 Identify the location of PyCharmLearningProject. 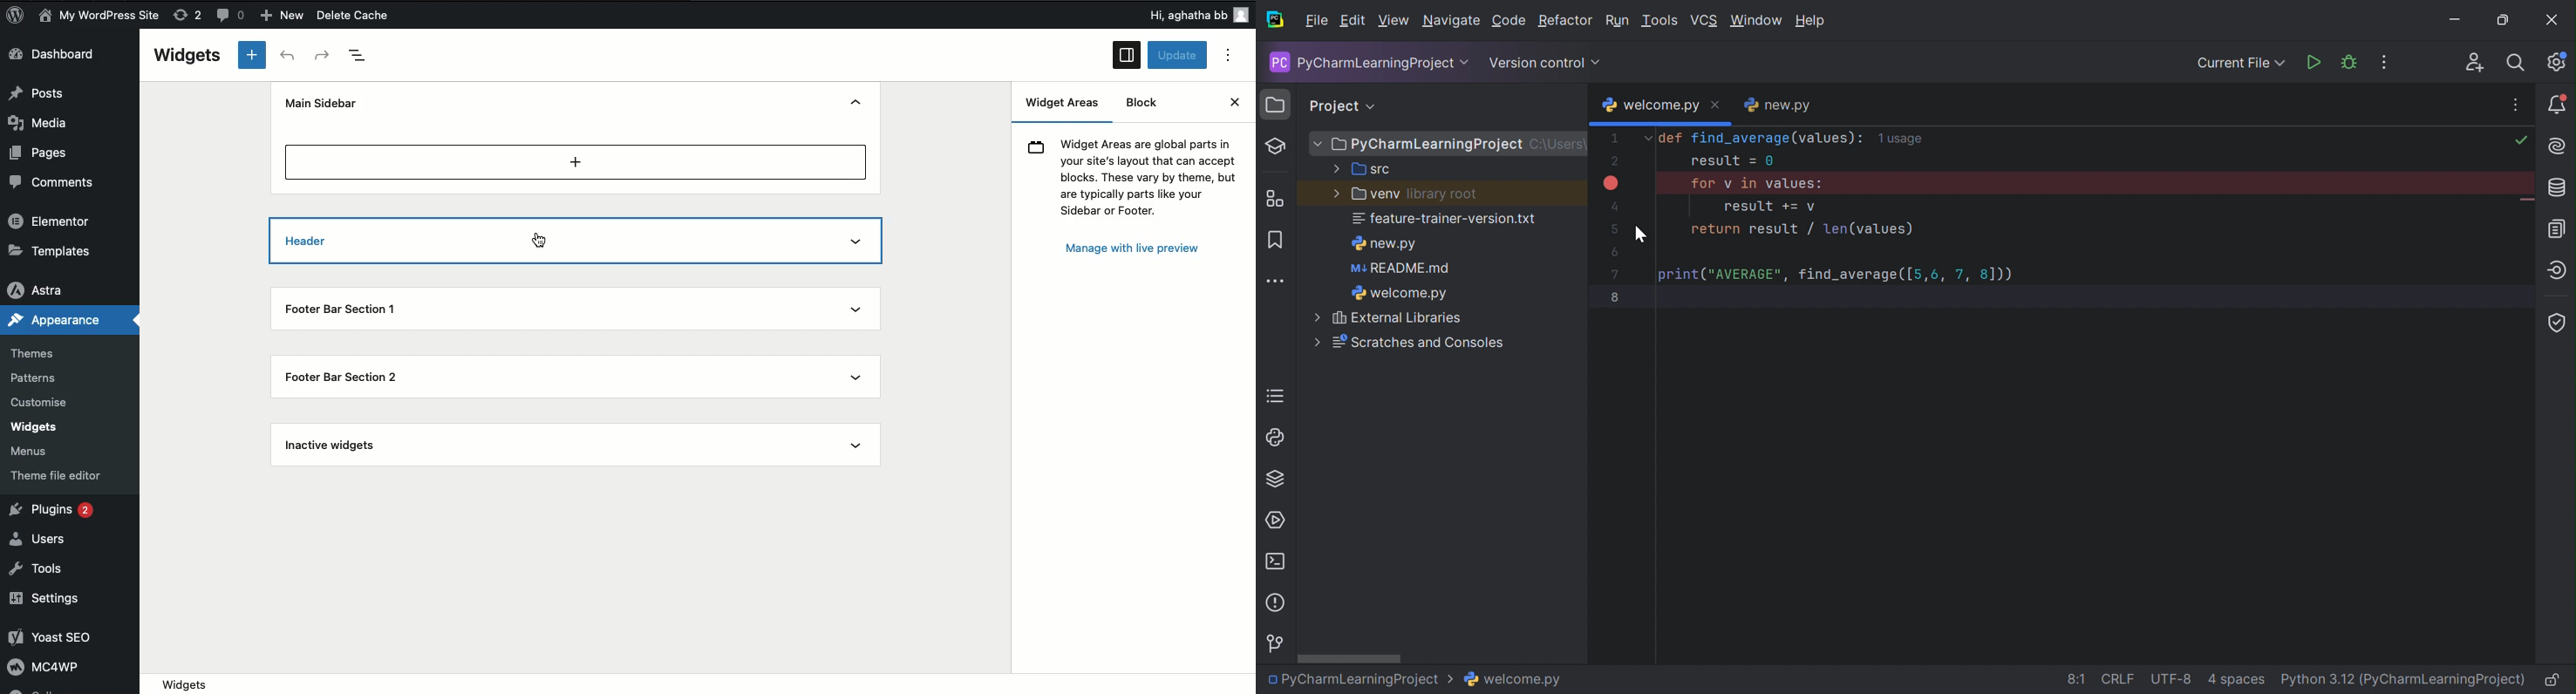
(1362, 680).